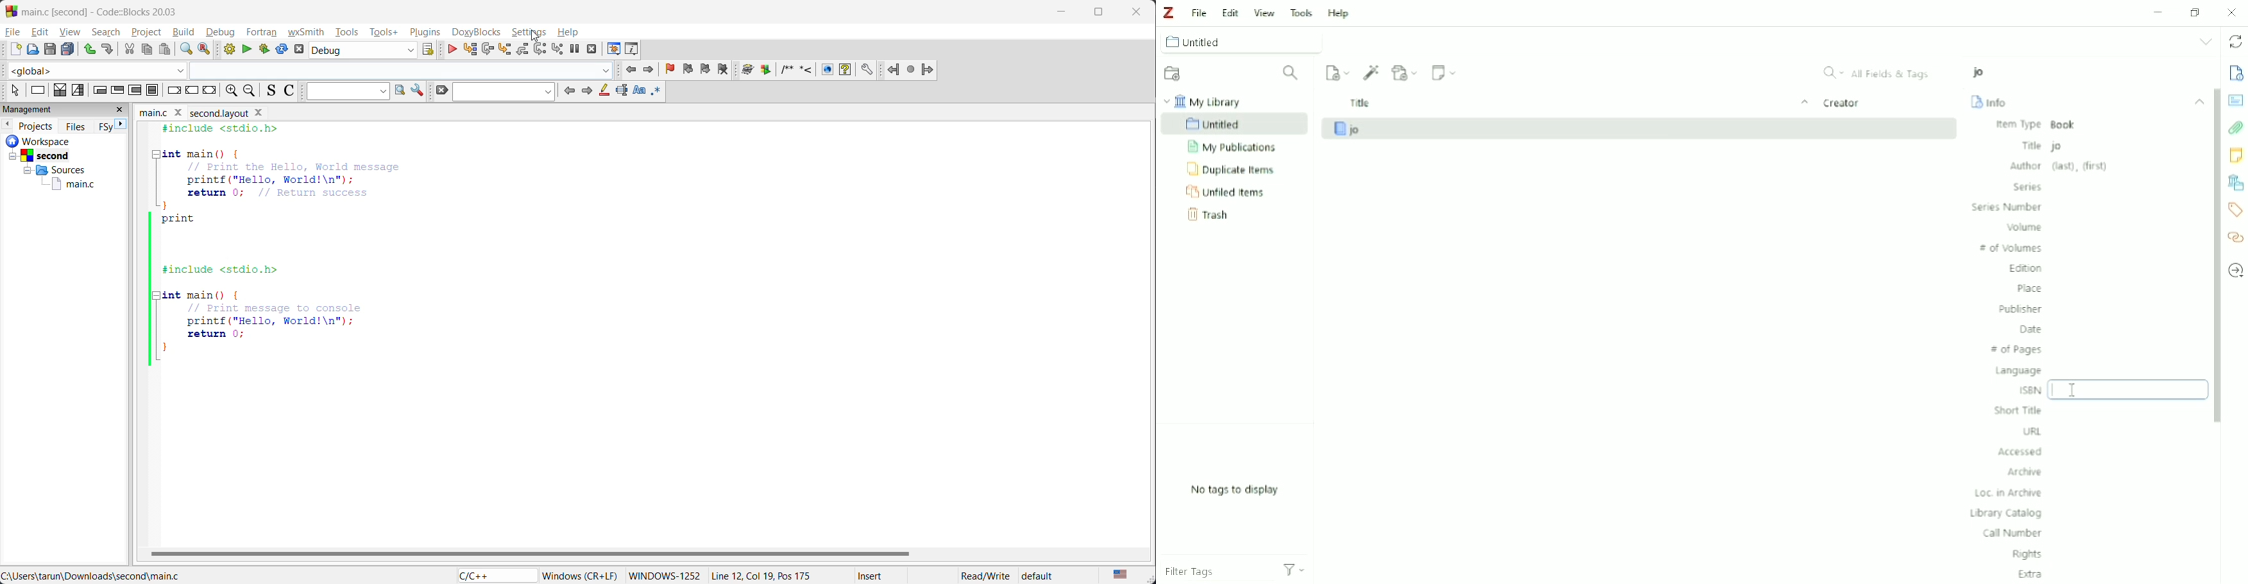 The width and height of the screenshot is (2268, 588). Describe the element at coordinates (2025, 269) in the screenshot. I see `Edition` at that location.